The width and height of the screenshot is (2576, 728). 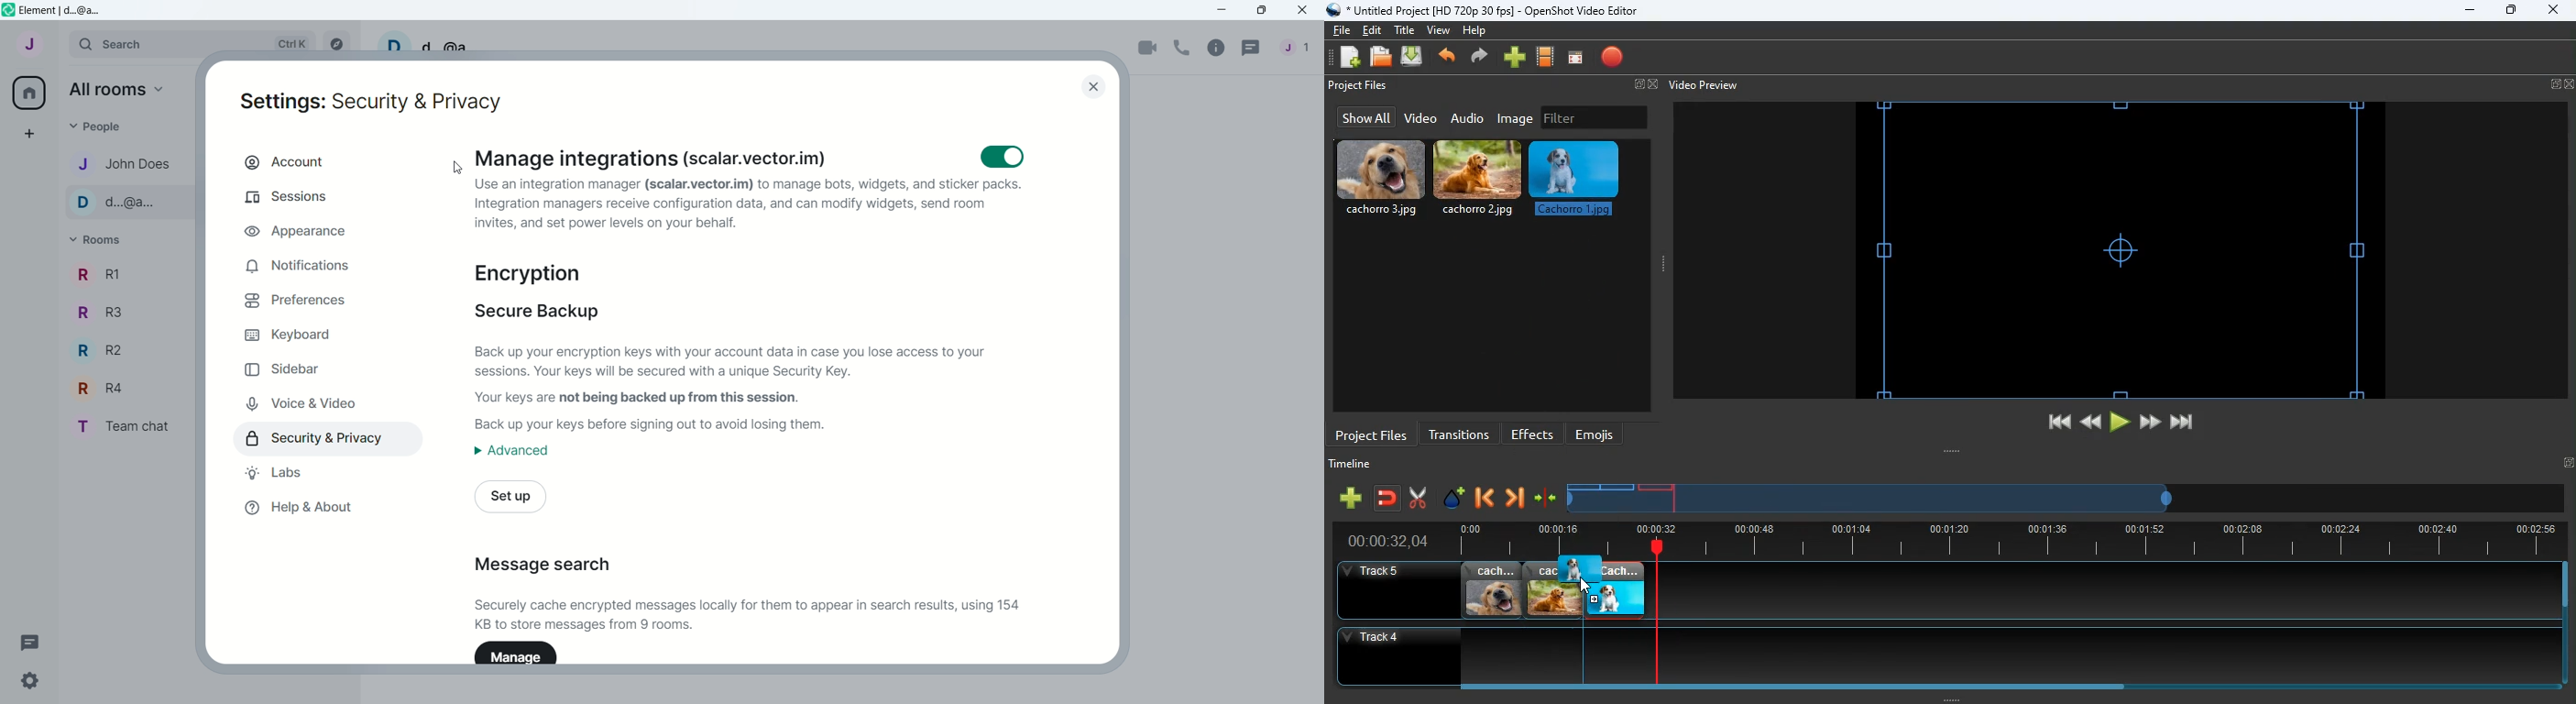 I want to click on create a space, so click(x=28, y=135).